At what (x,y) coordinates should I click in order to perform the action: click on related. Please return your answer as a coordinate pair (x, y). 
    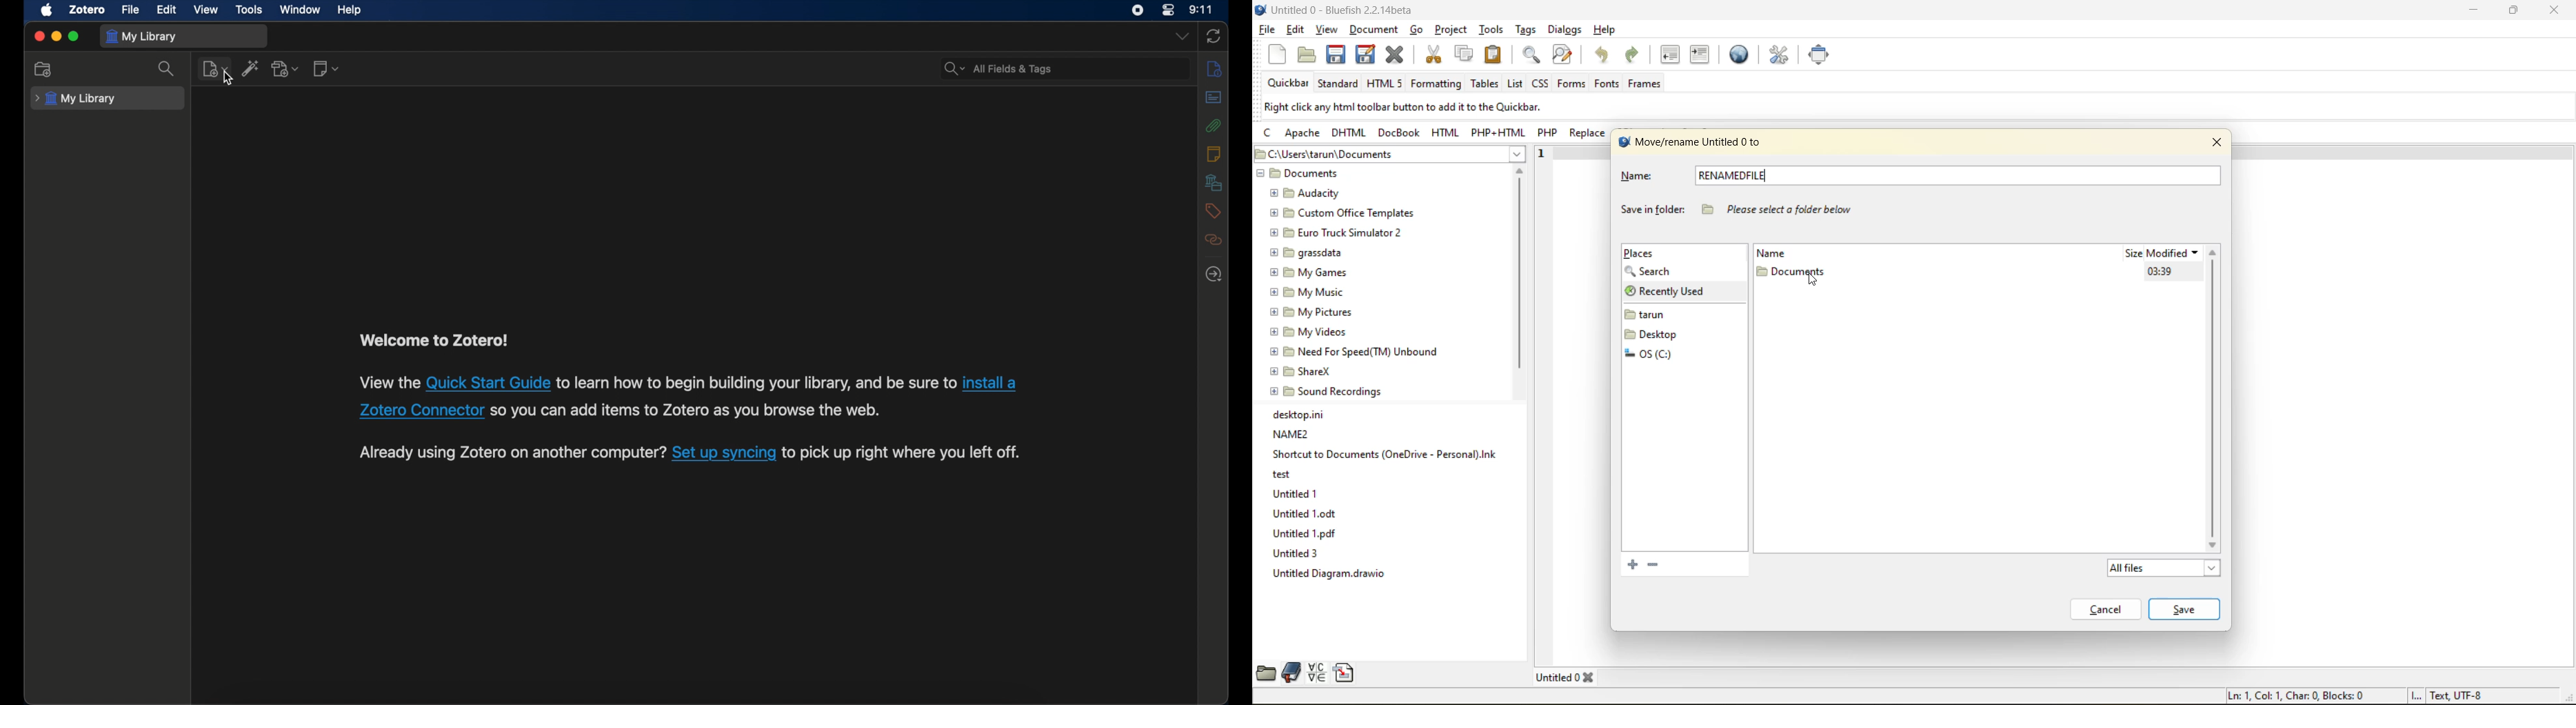
    Looking at the image, I should click on (1215, 240).